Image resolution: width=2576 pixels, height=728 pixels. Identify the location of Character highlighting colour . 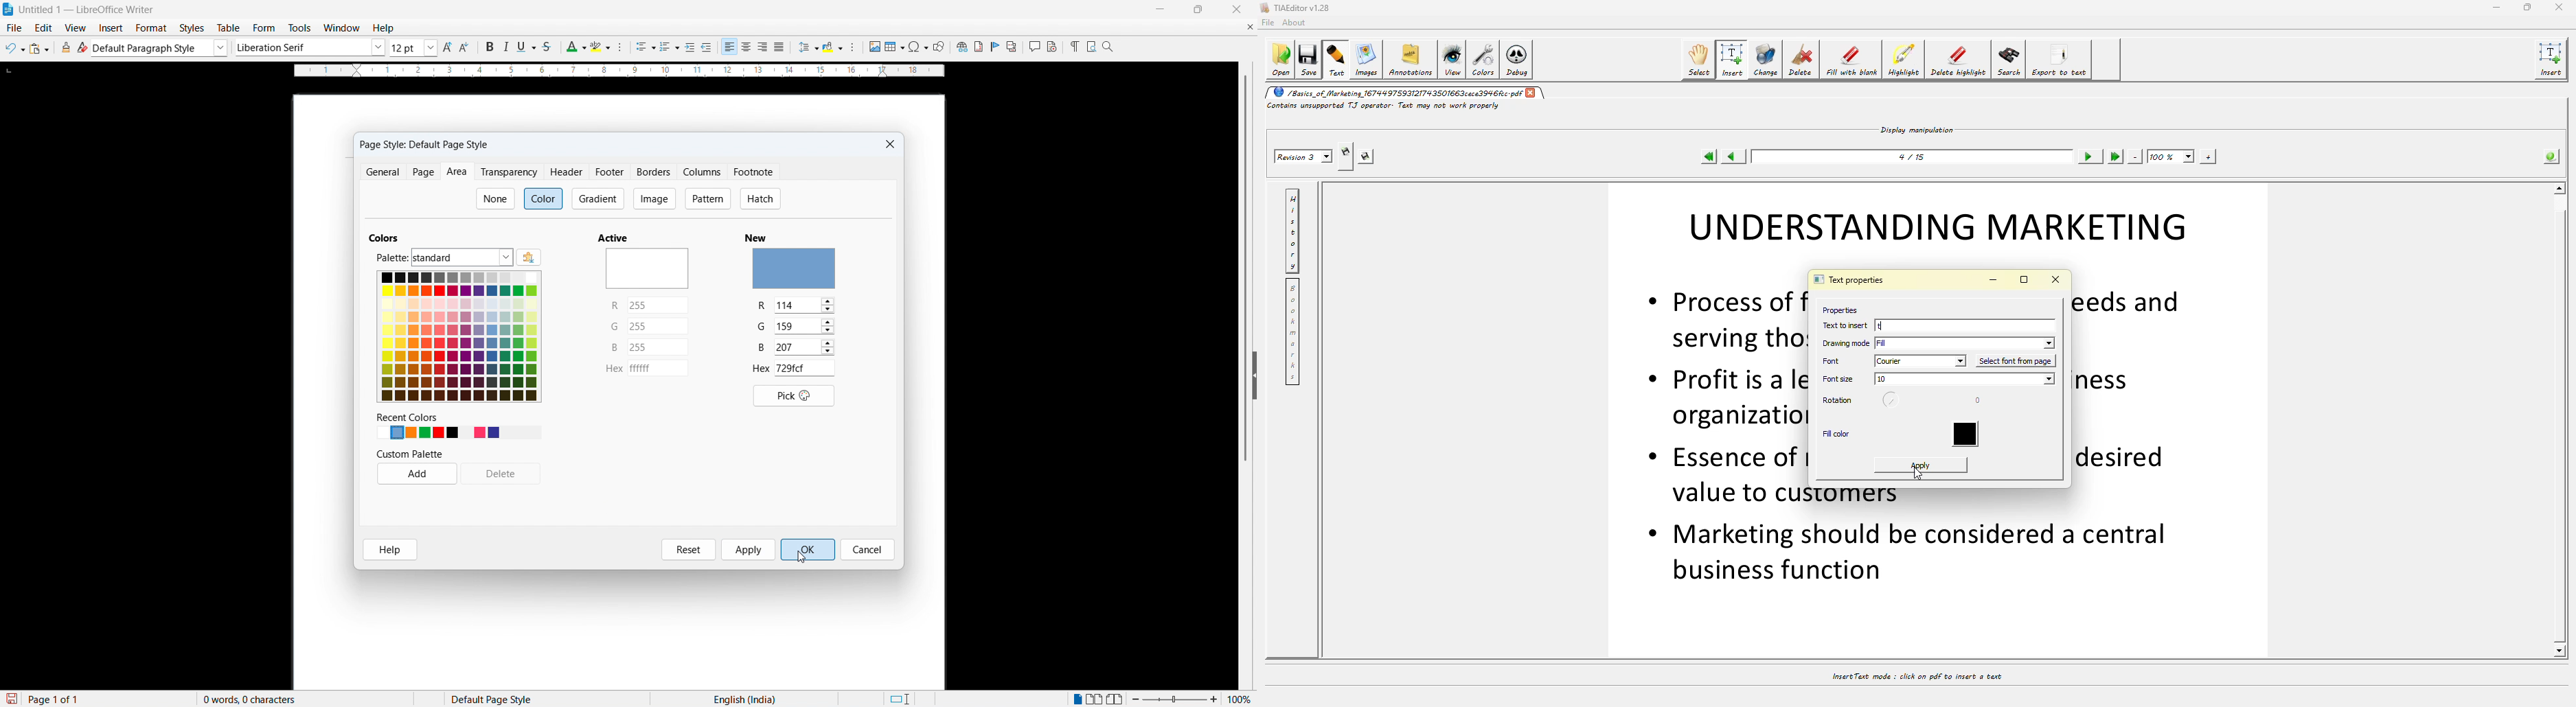
(601, 46).